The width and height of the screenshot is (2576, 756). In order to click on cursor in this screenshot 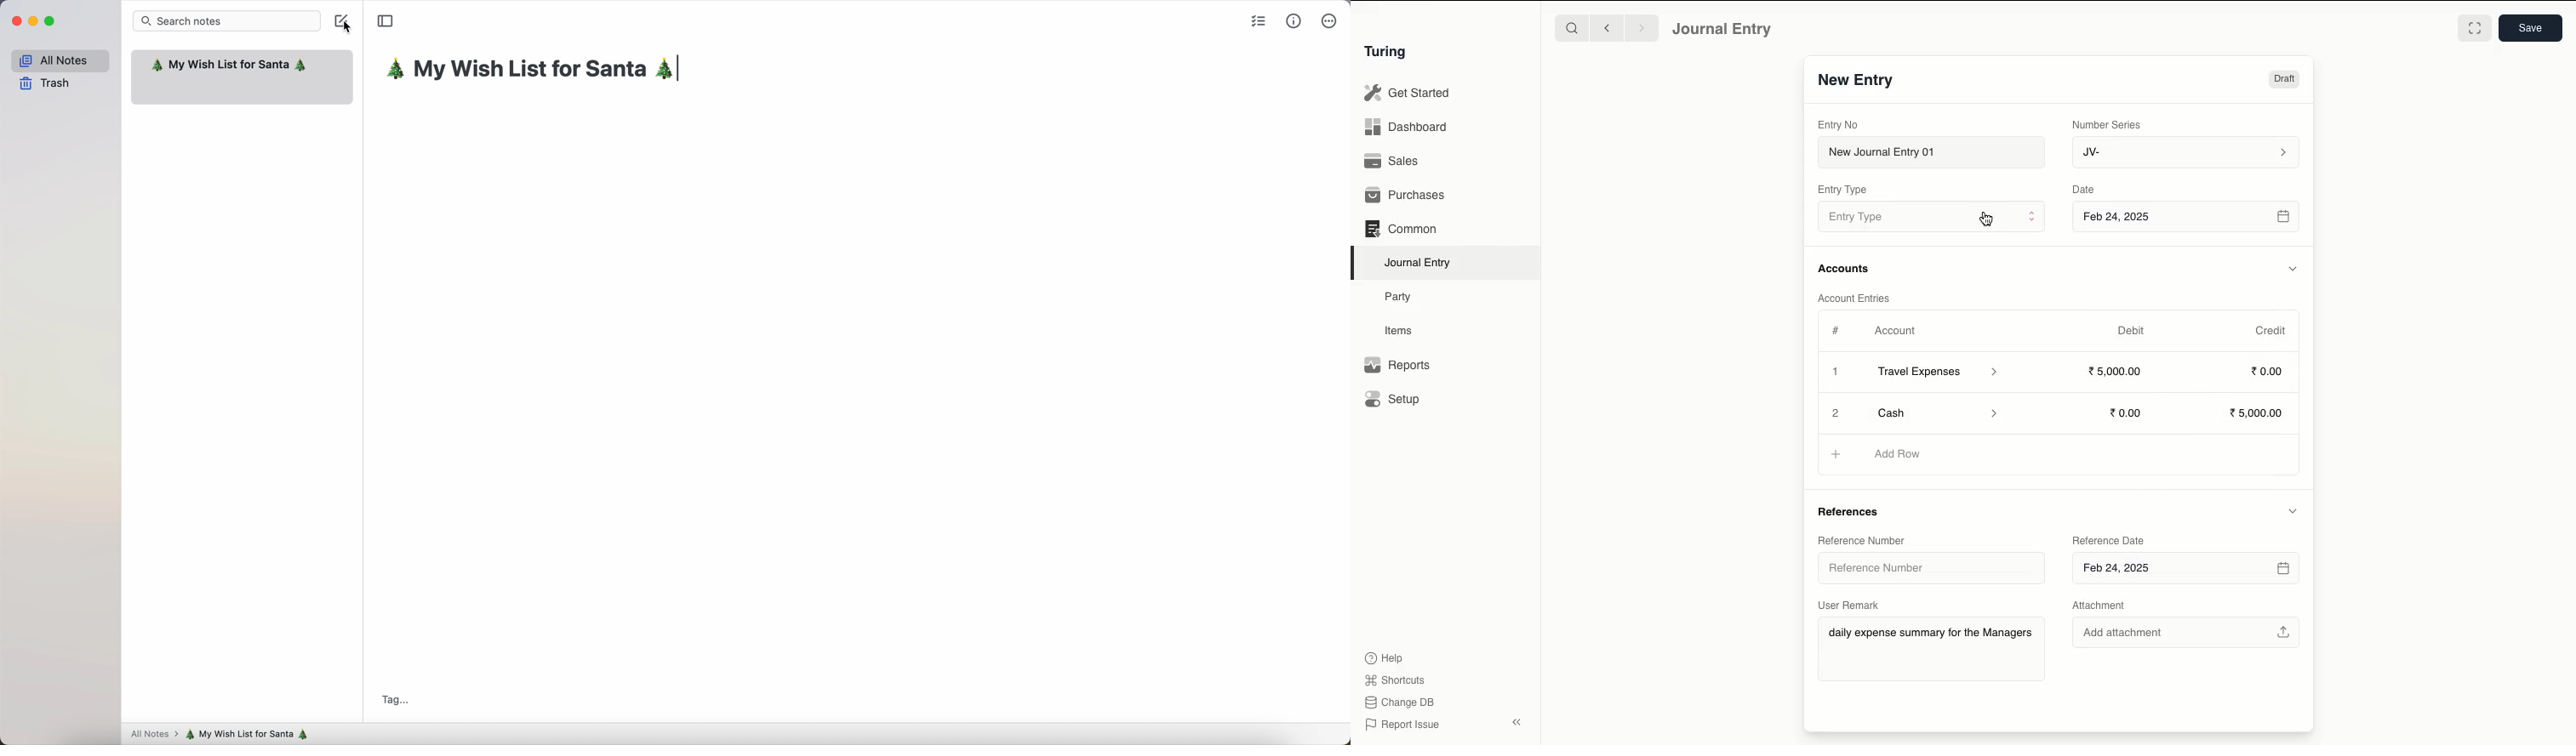, I will do `click(1985, 219)`.